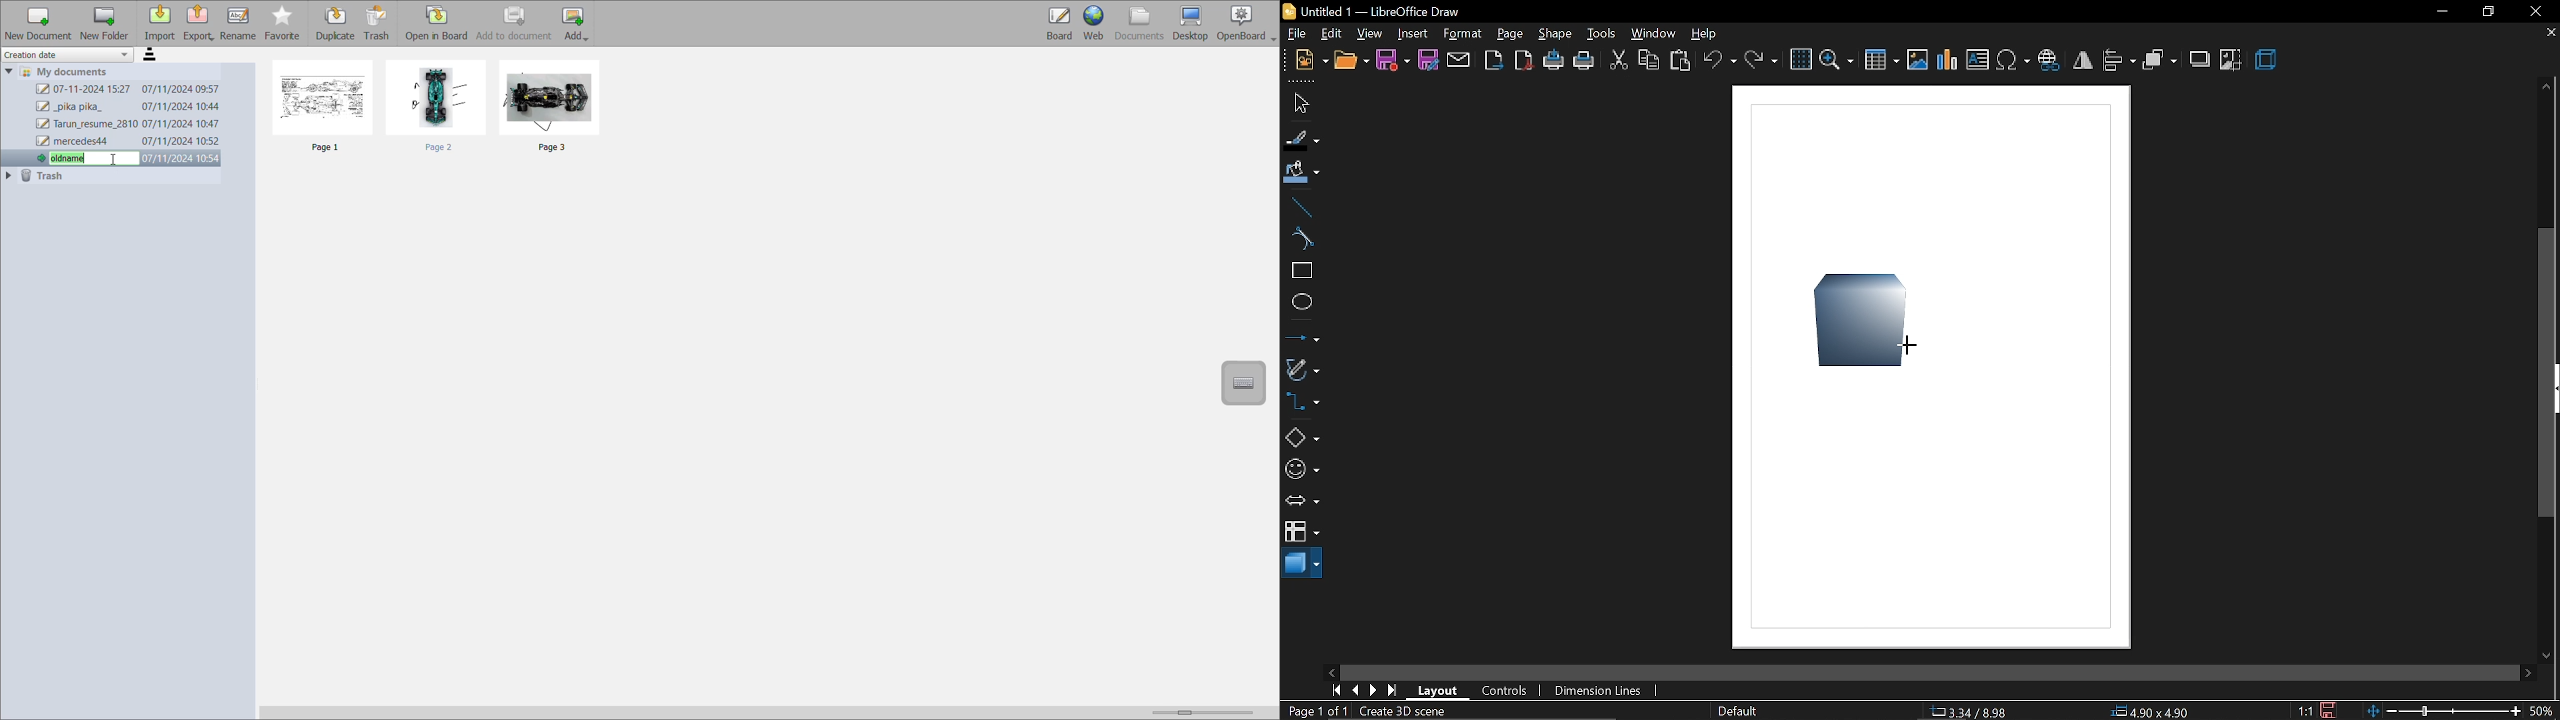  I want to click on new folder, so click(105, 23).